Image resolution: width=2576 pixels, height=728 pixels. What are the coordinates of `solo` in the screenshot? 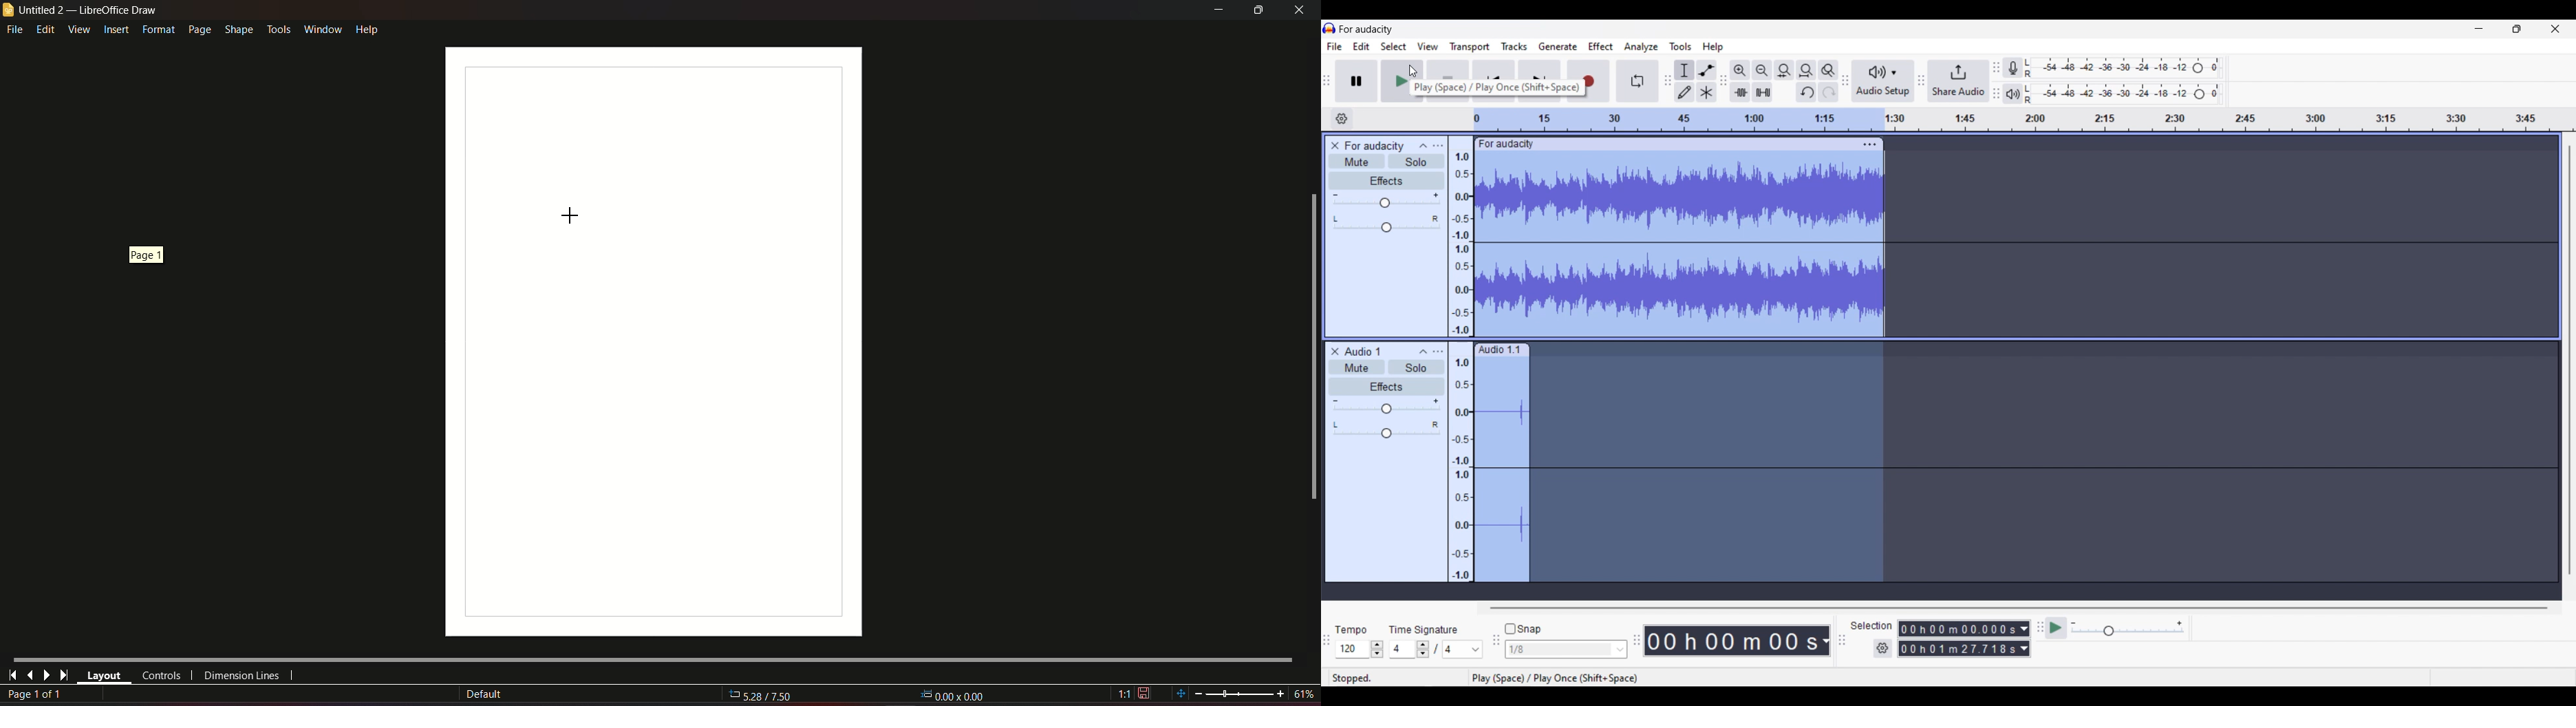 It's located at (1417, 367).